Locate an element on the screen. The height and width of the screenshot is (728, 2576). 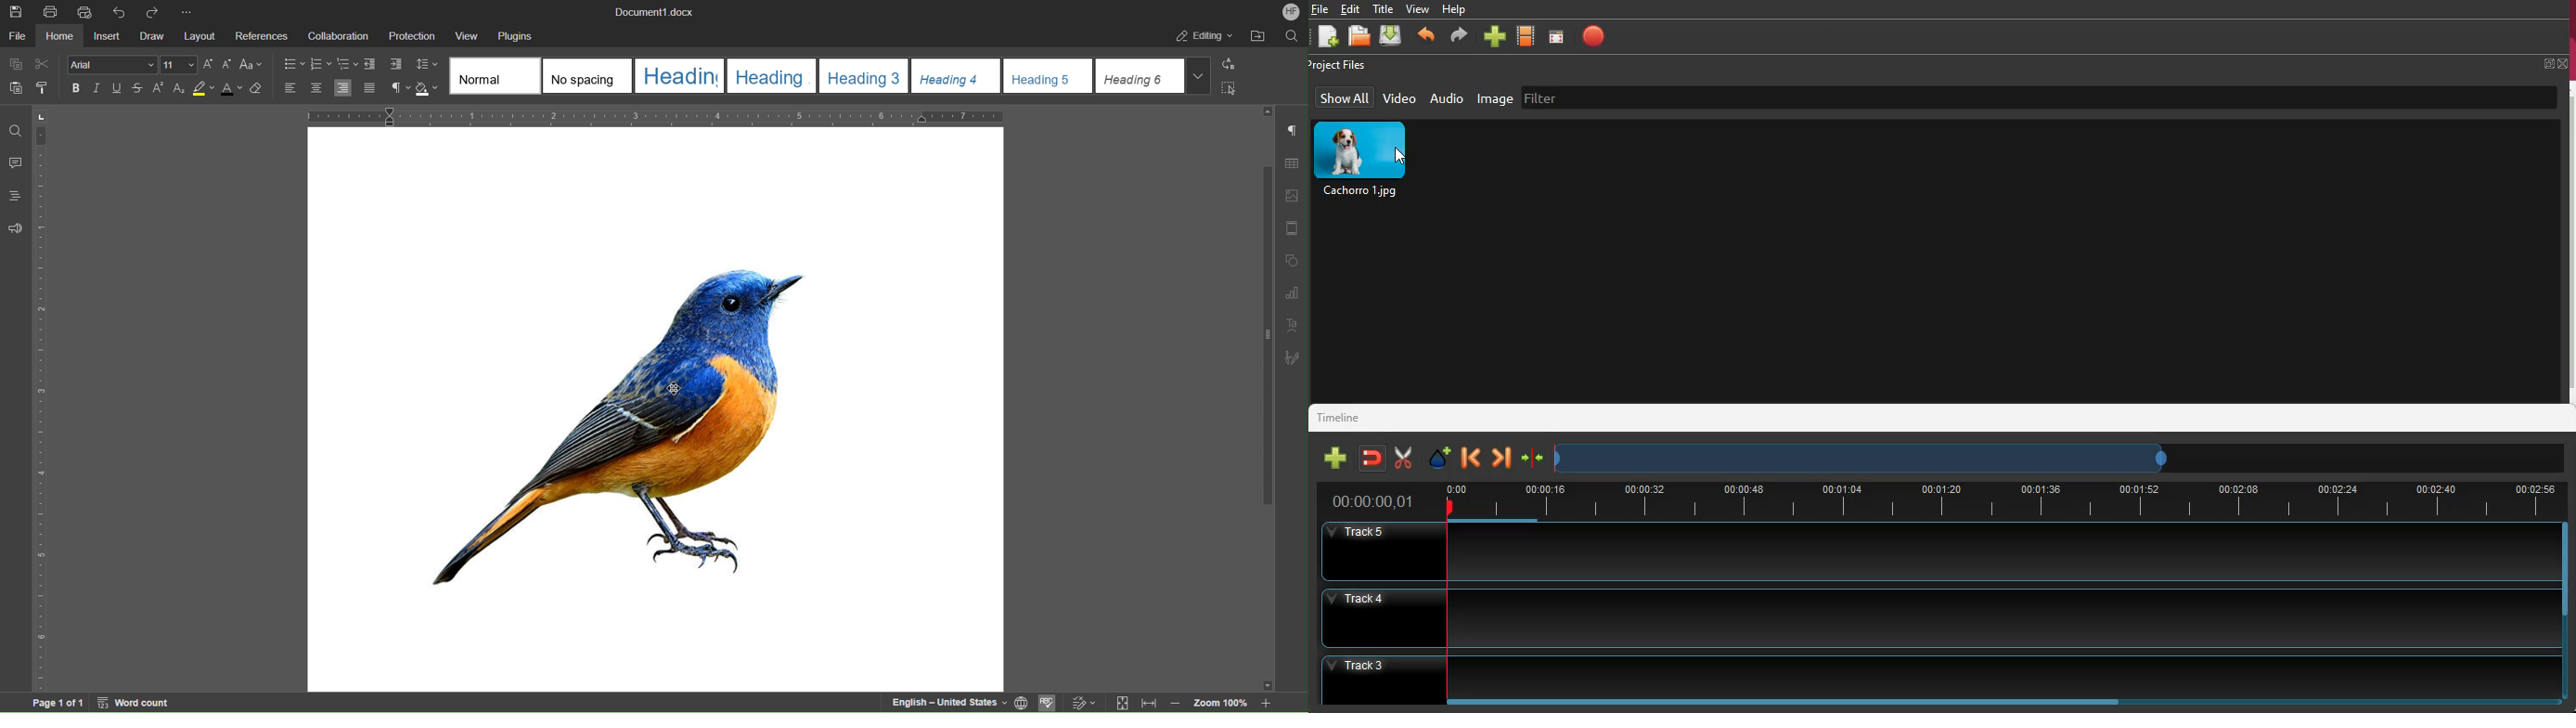
Home is located at coordinates (60, 38).